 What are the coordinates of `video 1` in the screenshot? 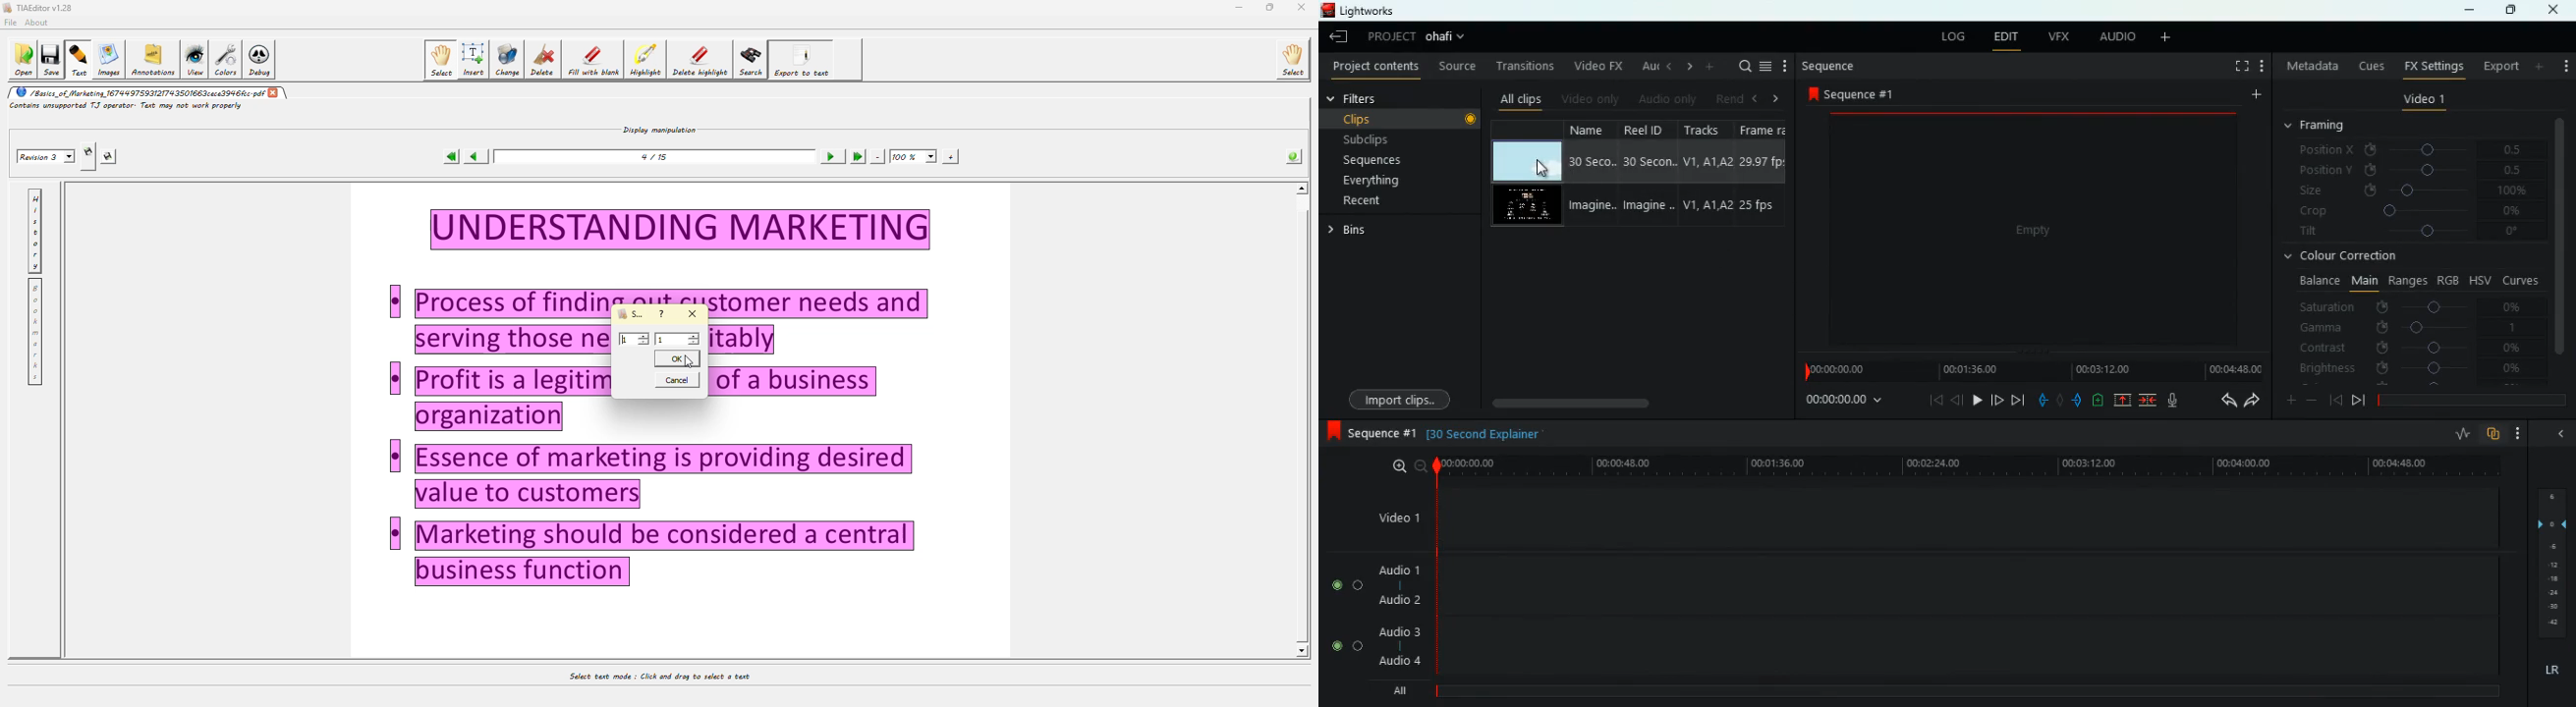 It's located at (1396, 517).